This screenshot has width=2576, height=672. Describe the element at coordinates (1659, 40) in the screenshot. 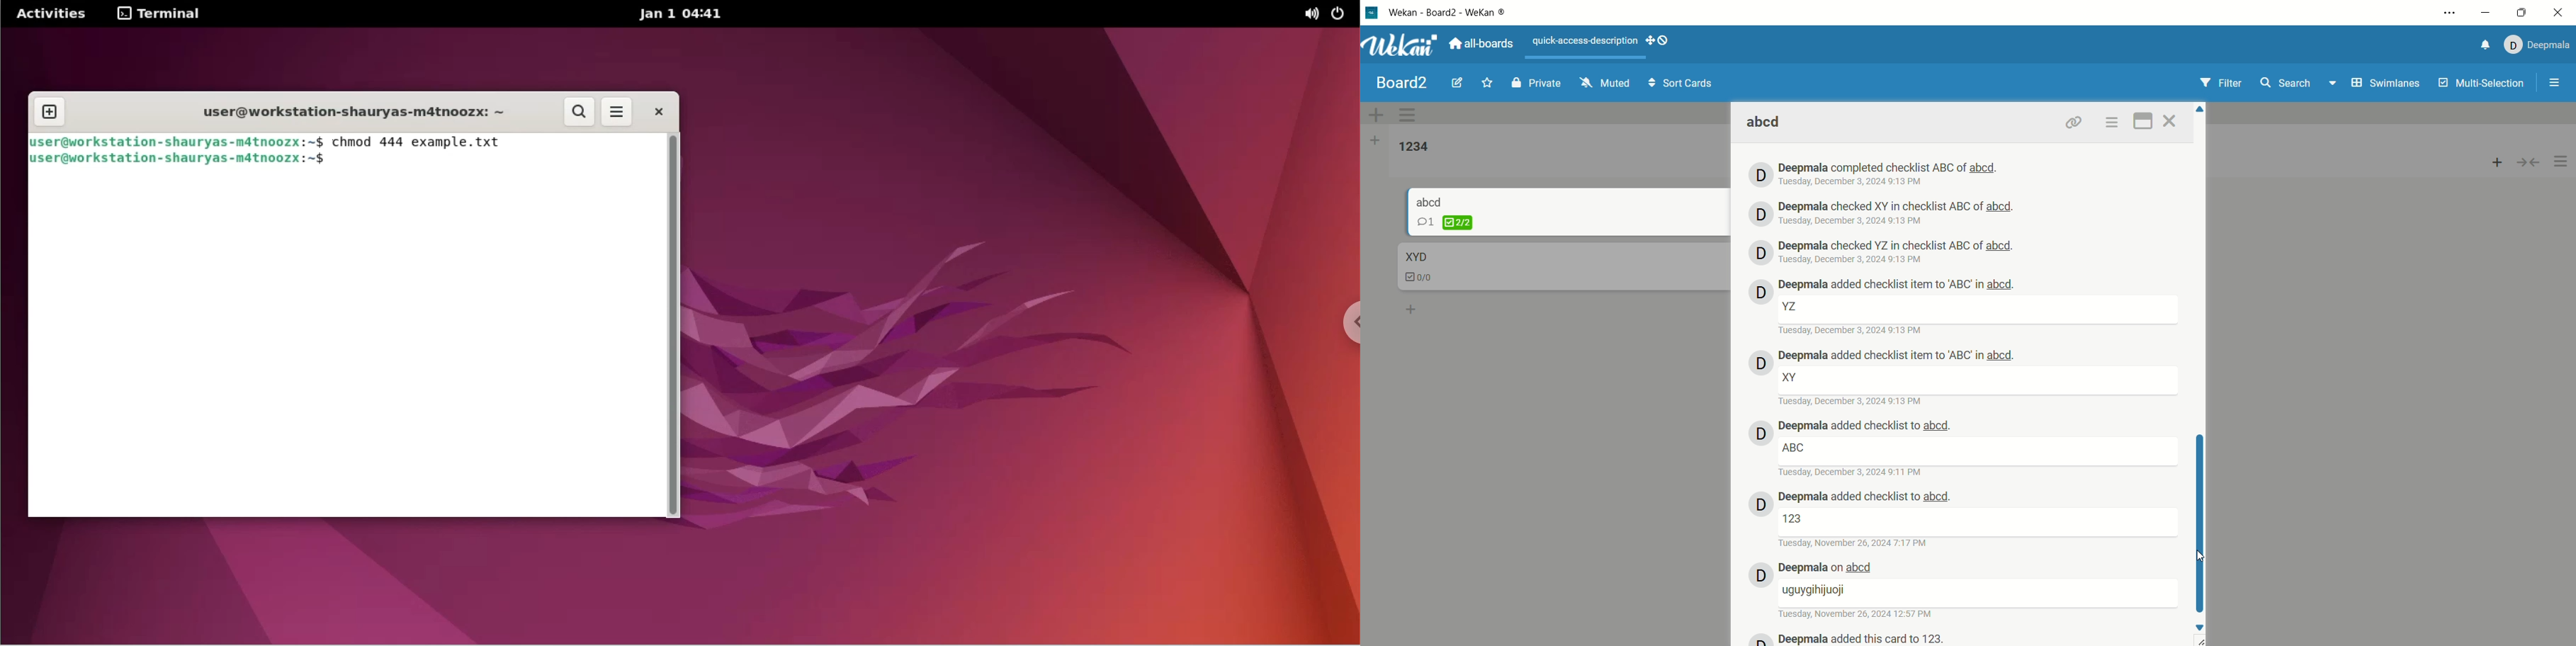

I see `show-desktop-drag-handles` at that location.